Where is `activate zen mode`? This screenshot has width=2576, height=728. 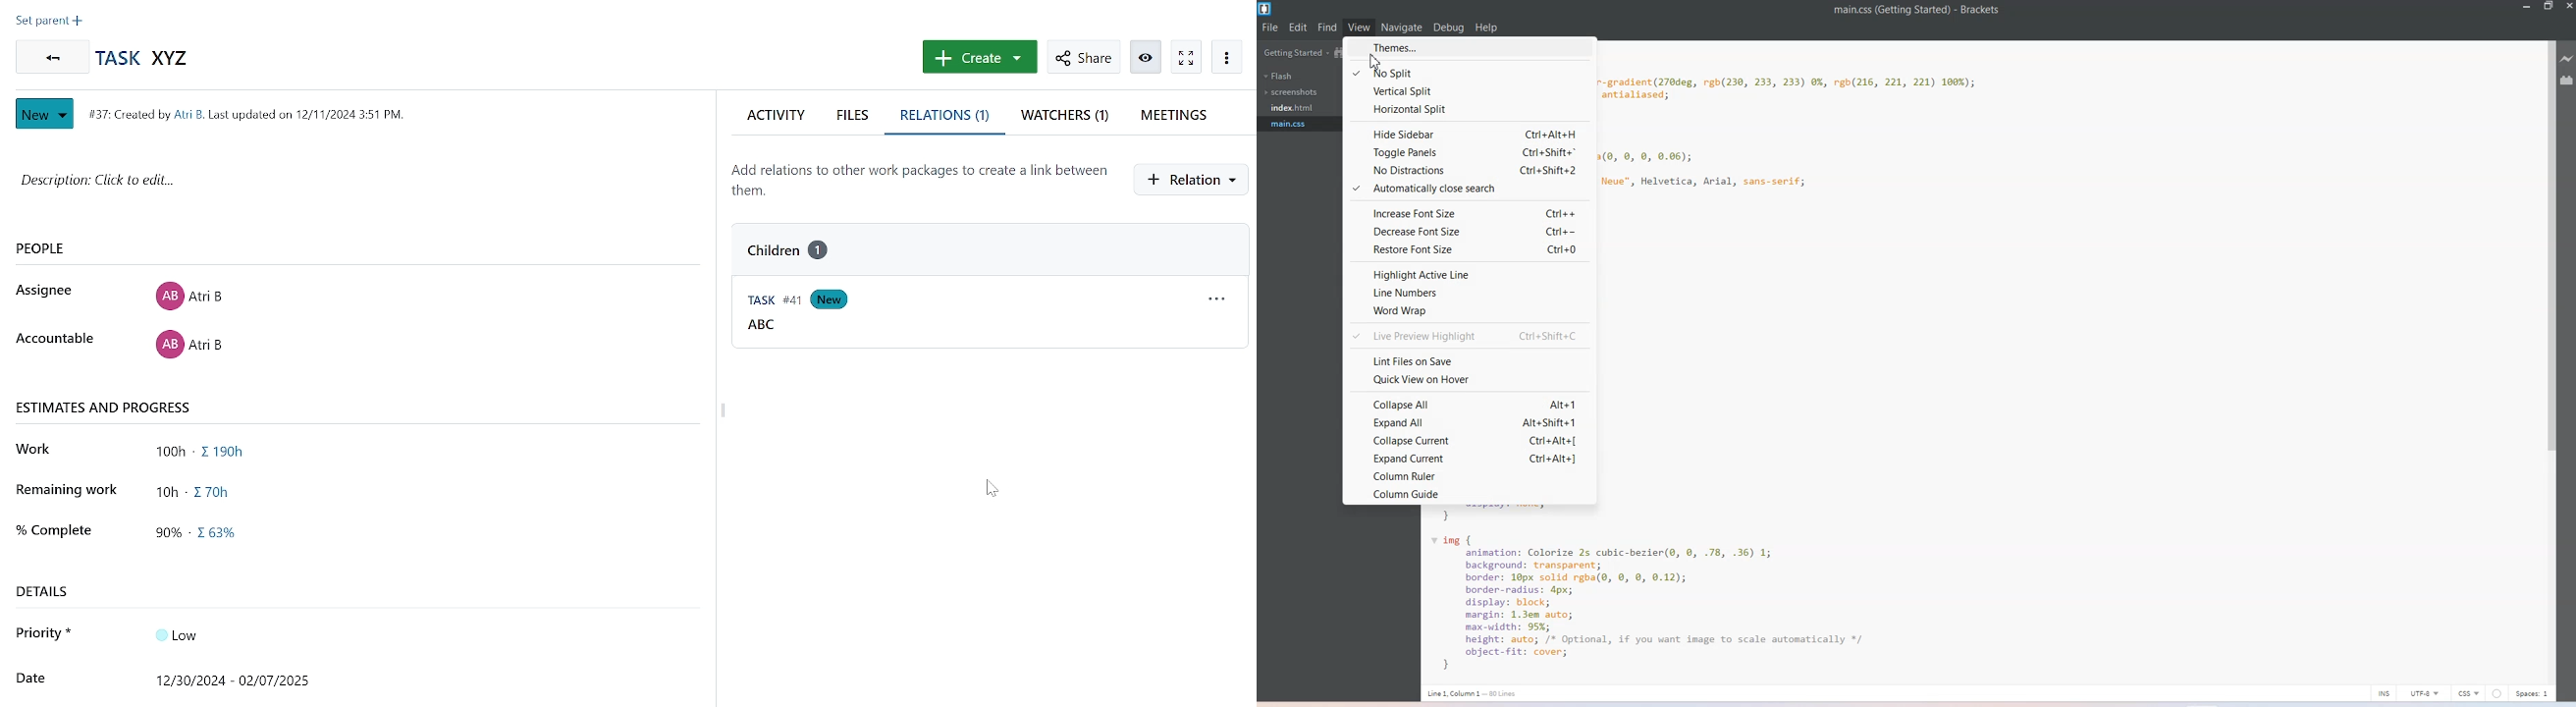
activate zen mode is located at coordinates (1148, 56).